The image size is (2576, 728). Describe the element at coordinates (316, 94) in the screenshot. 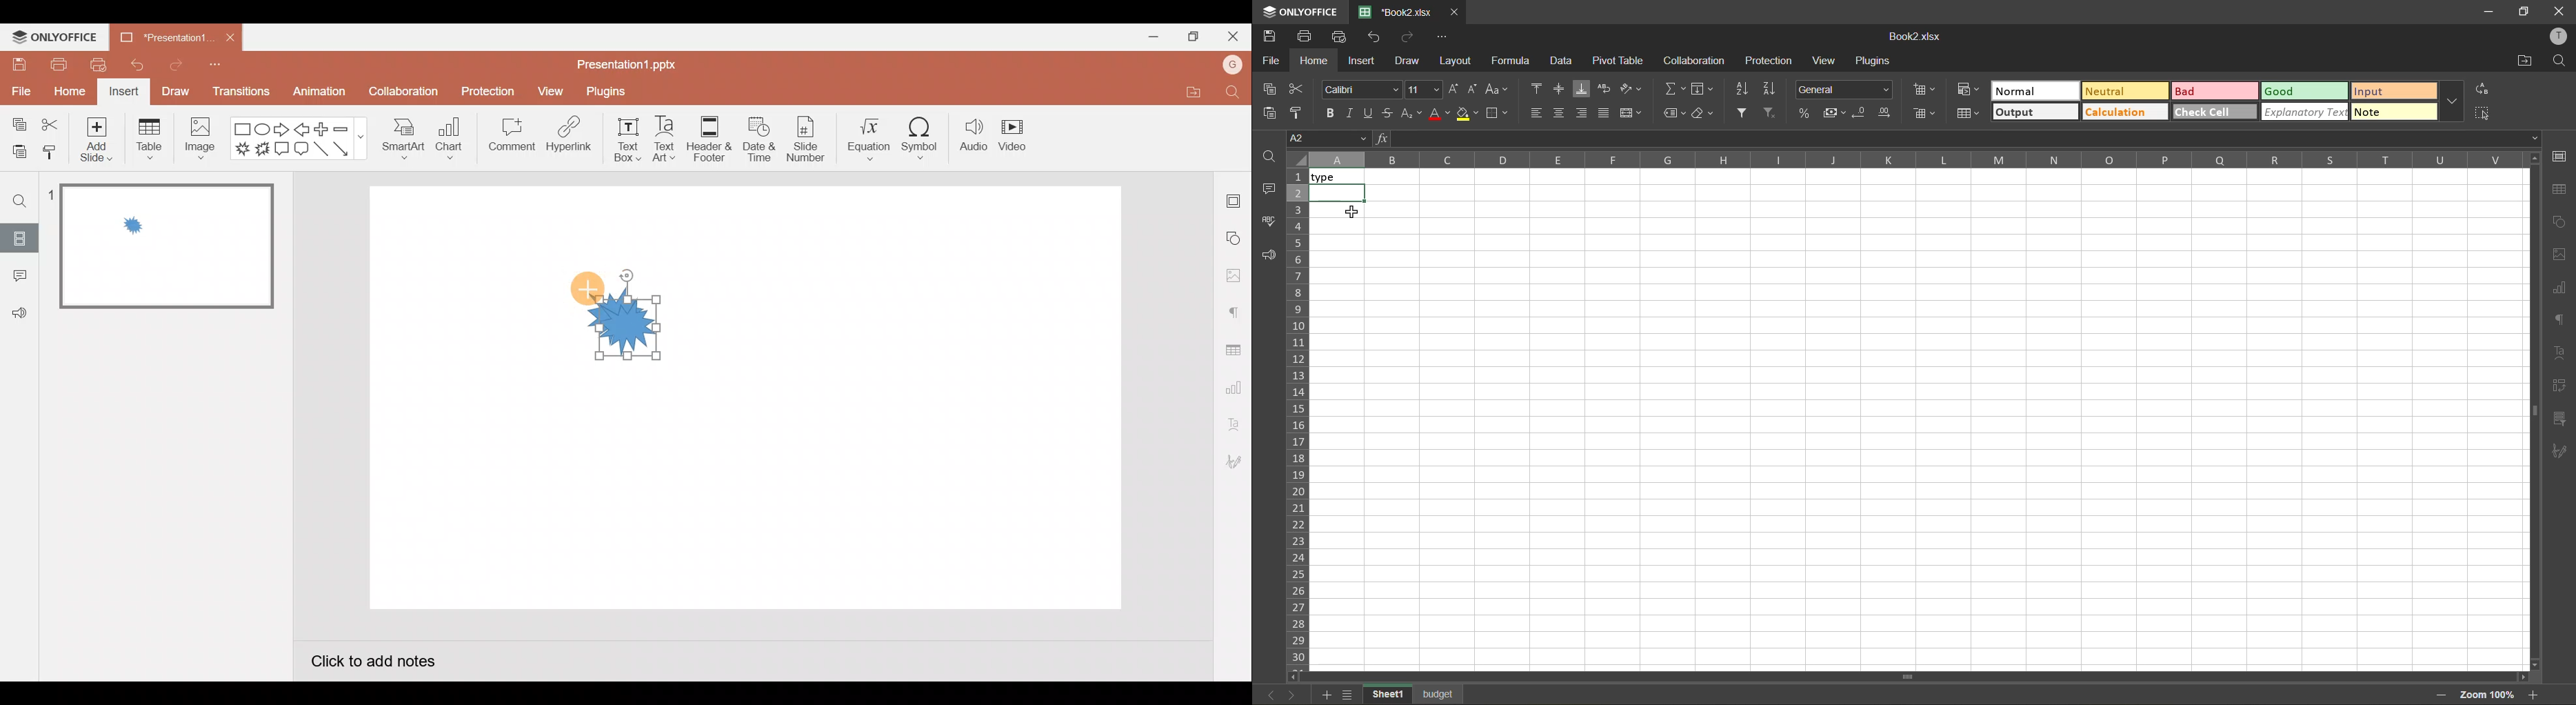

I see `Animation` at that location.